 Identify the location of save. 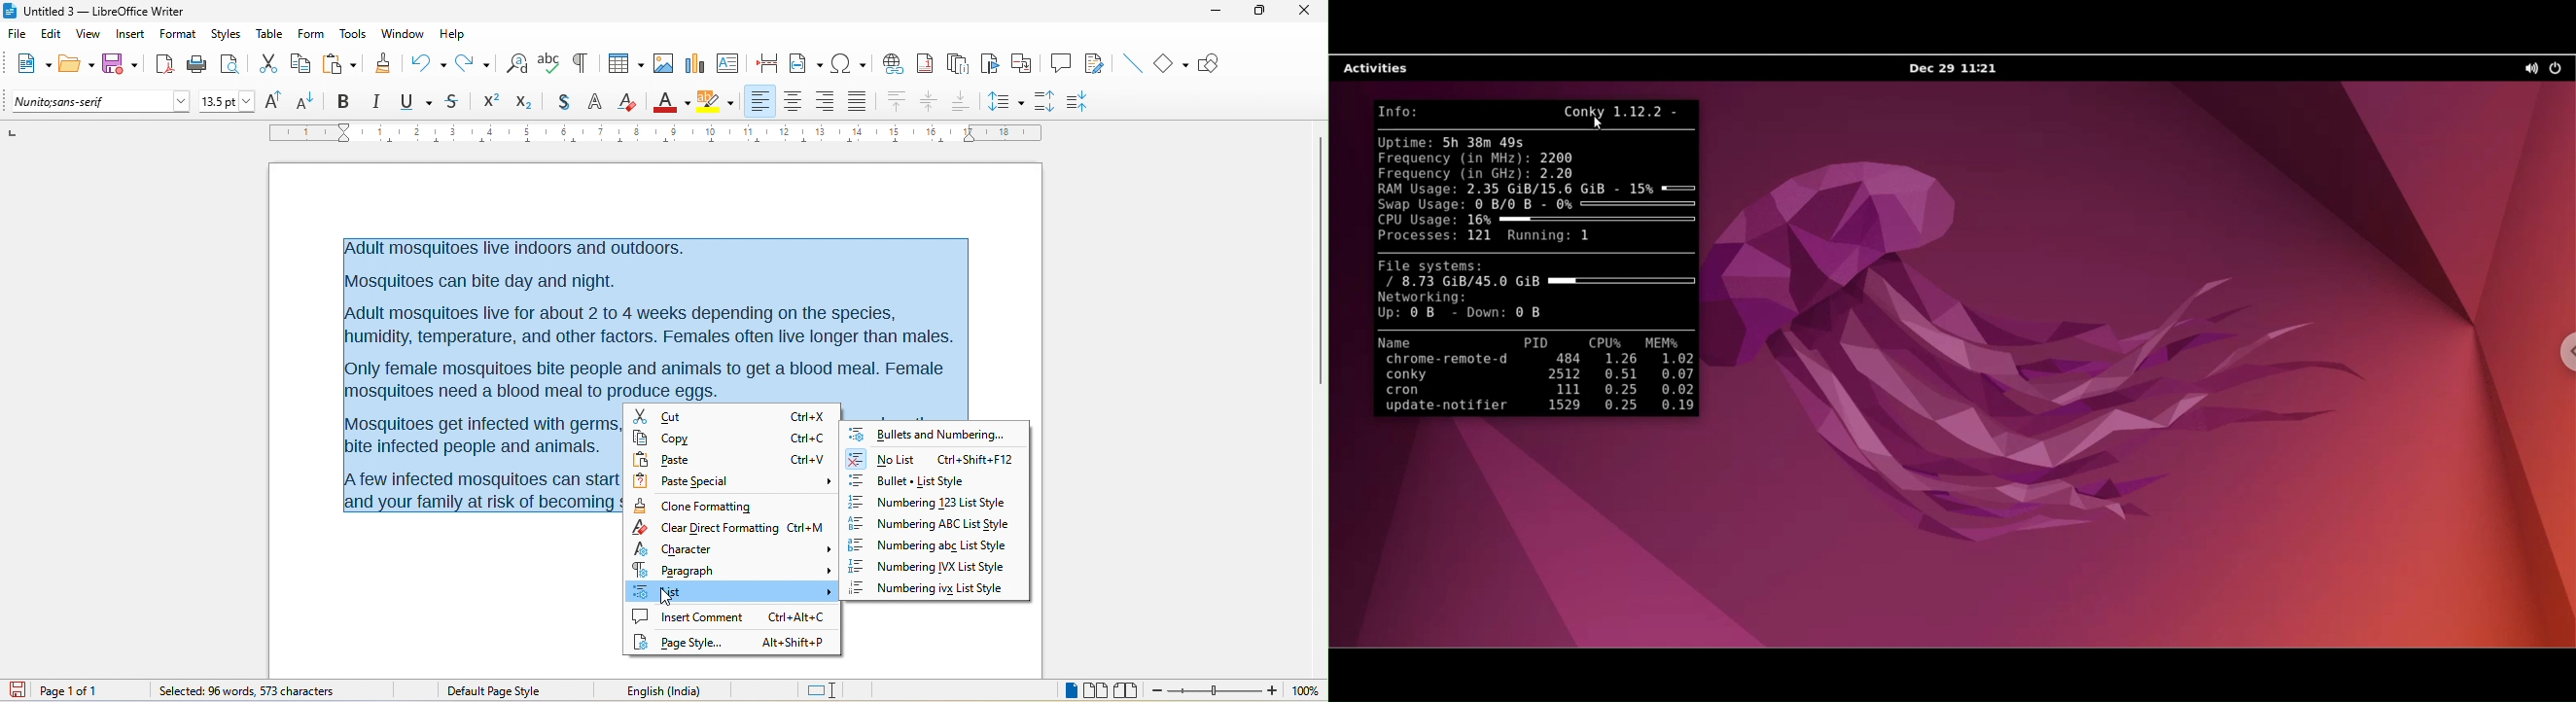
(120, 61).